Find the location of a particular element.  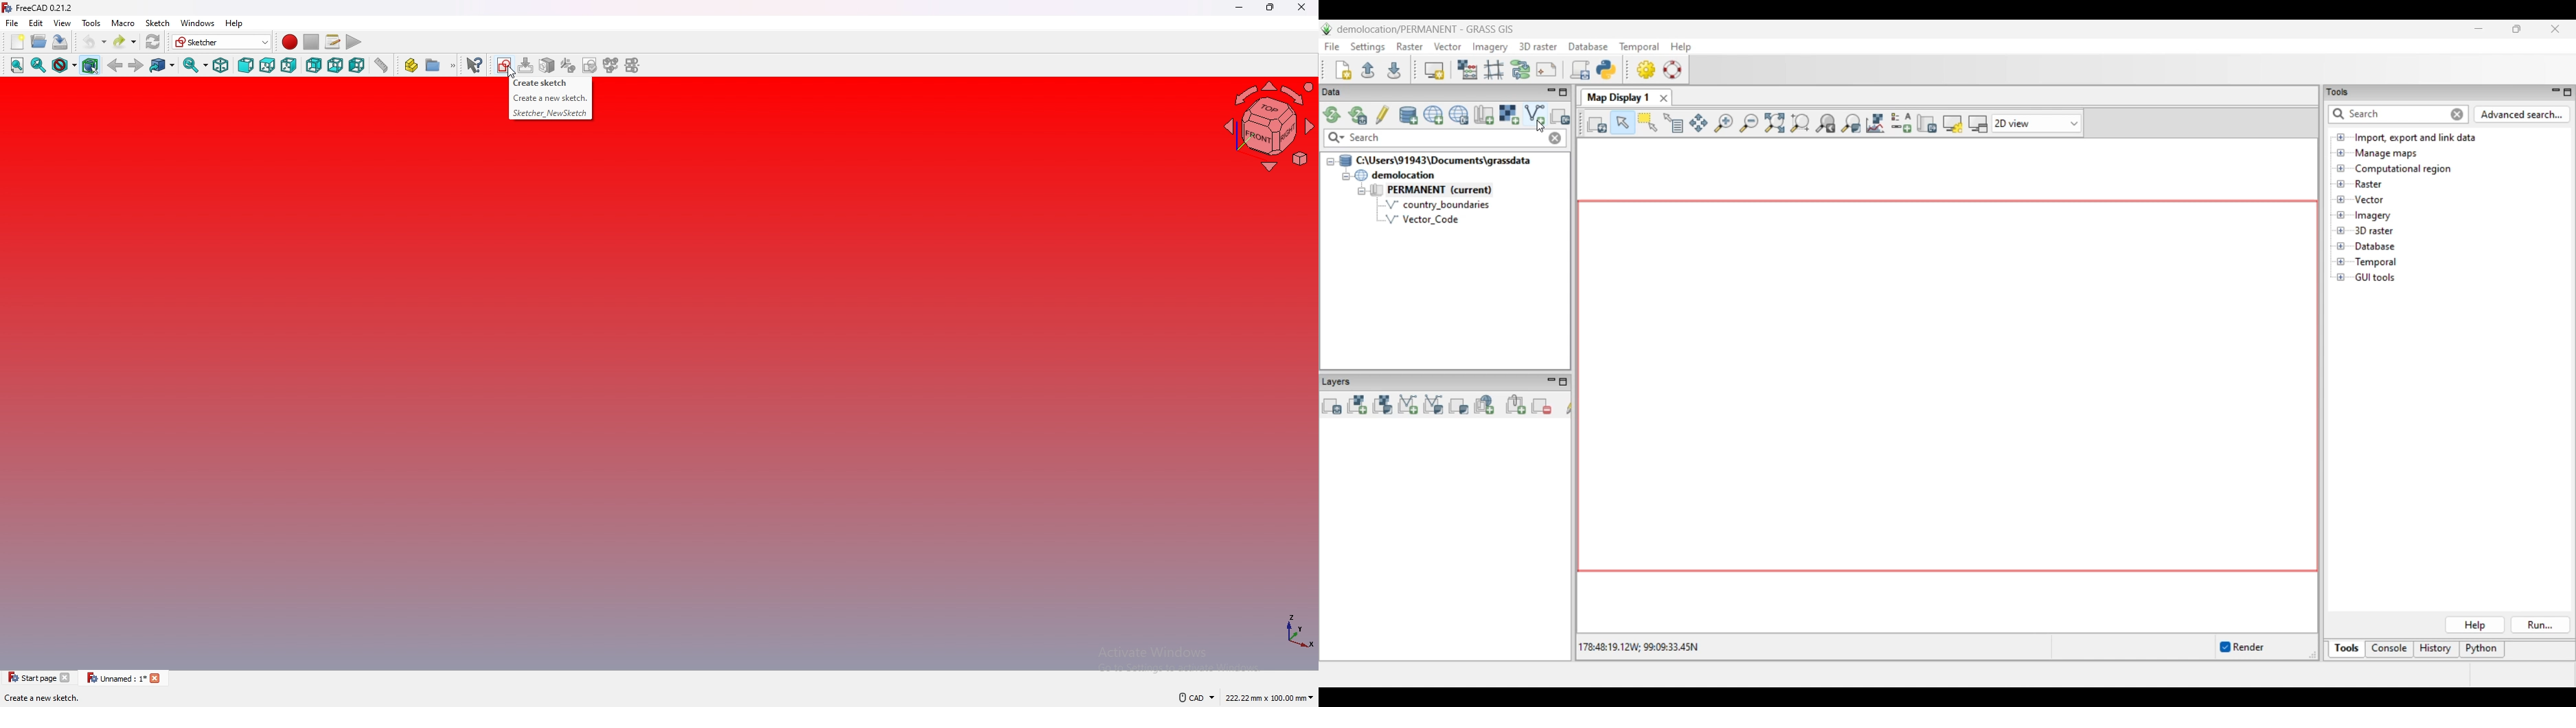

save is located at coordinates (61, 43).